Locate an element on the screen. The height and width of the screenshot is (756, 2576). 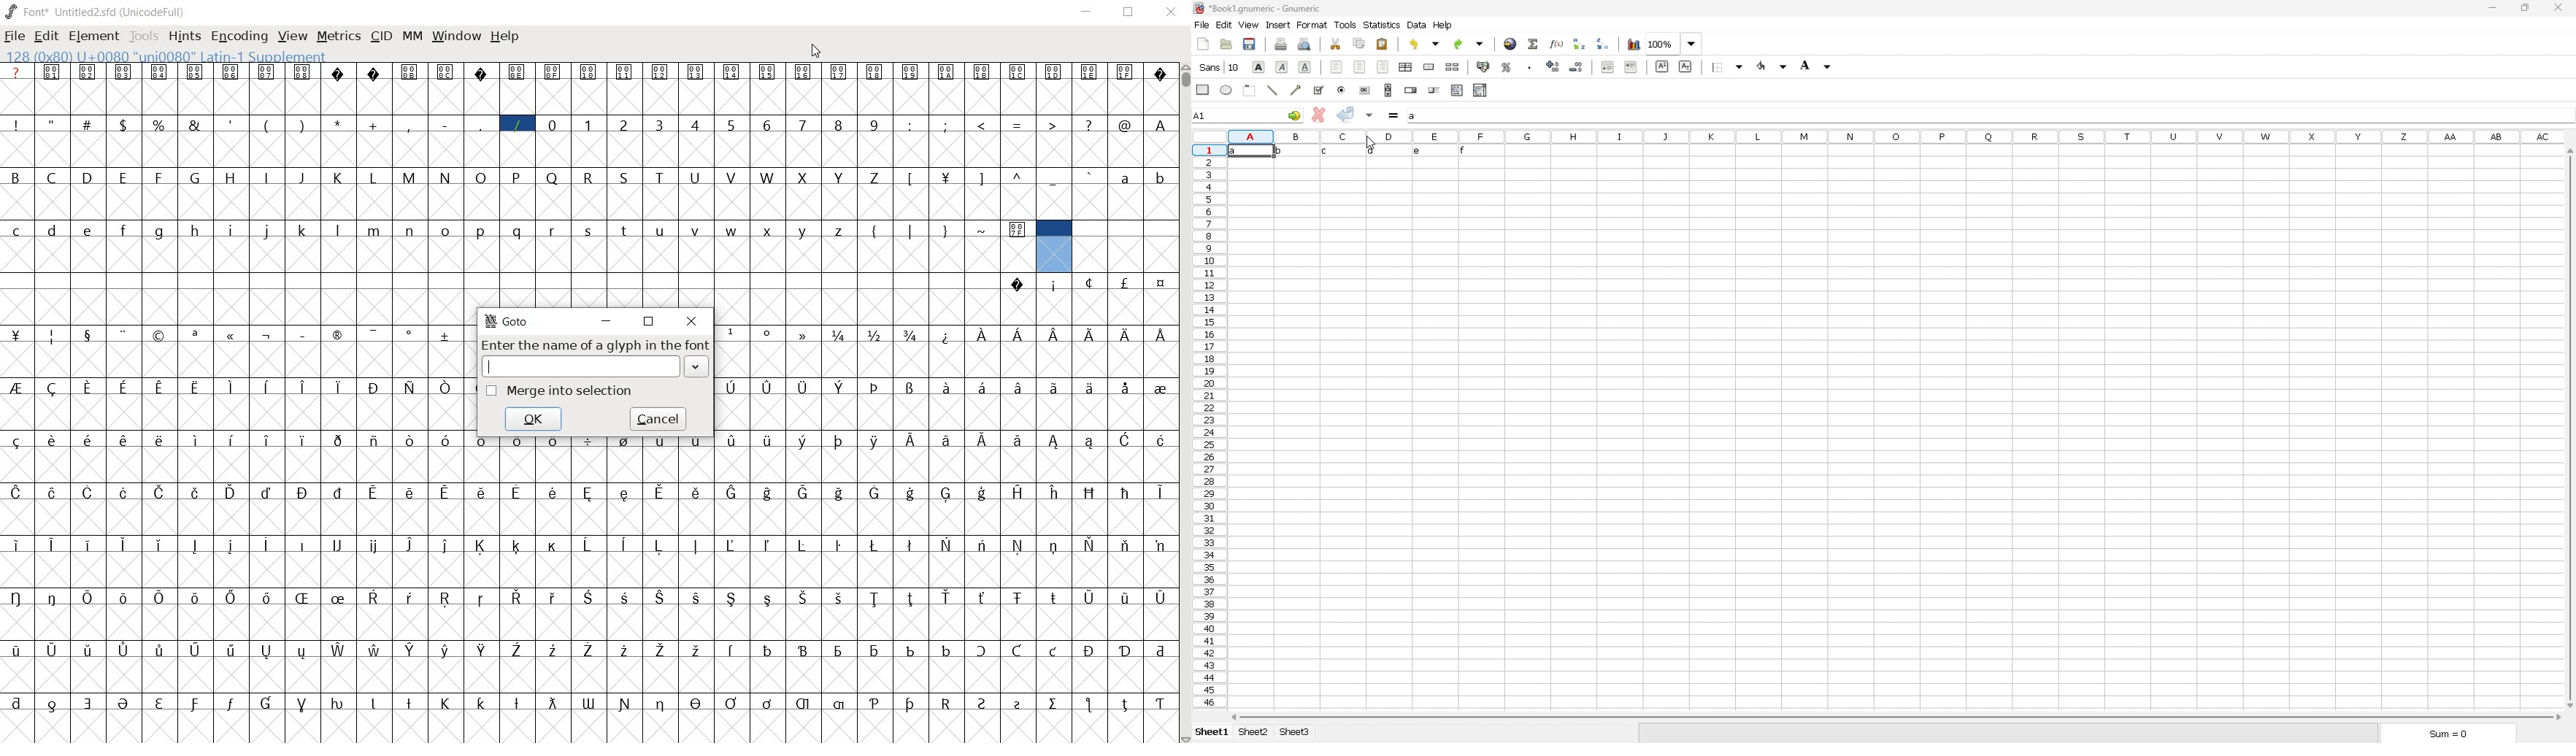
Symbol is located at coordinates (516, 546).